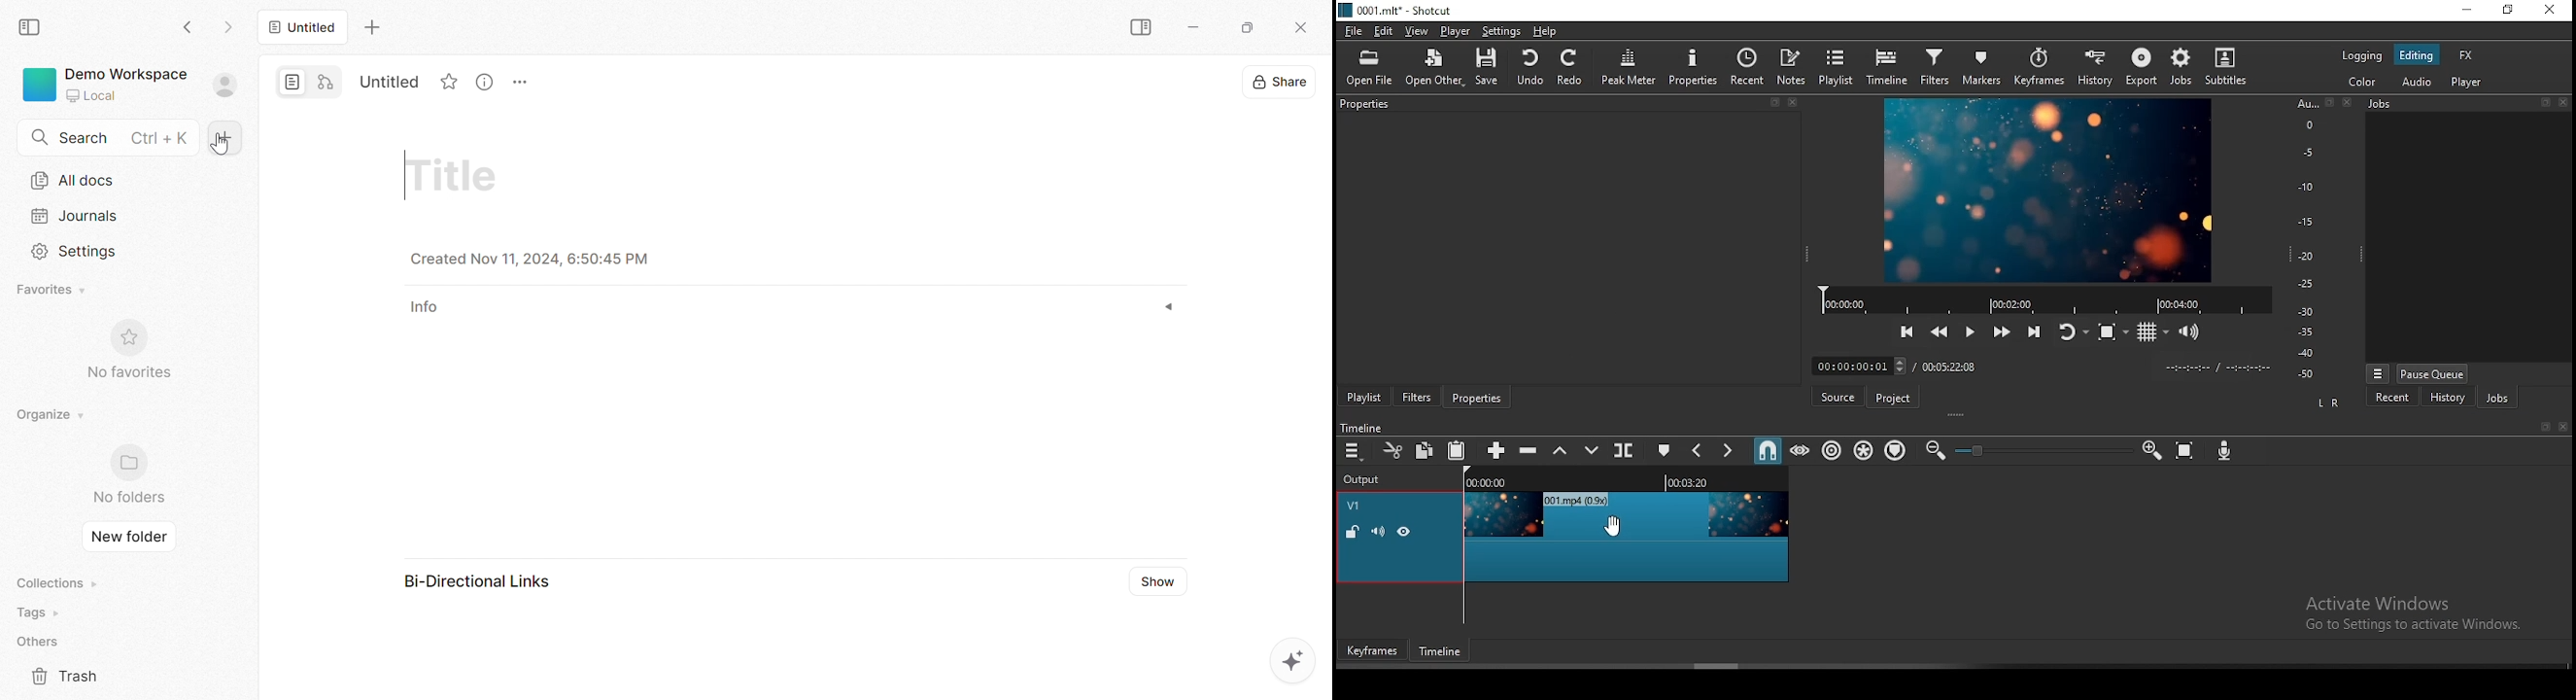  Describe the element at coordinates (1907, 331) in the screenshot. I see `skip to previous point` at that location.